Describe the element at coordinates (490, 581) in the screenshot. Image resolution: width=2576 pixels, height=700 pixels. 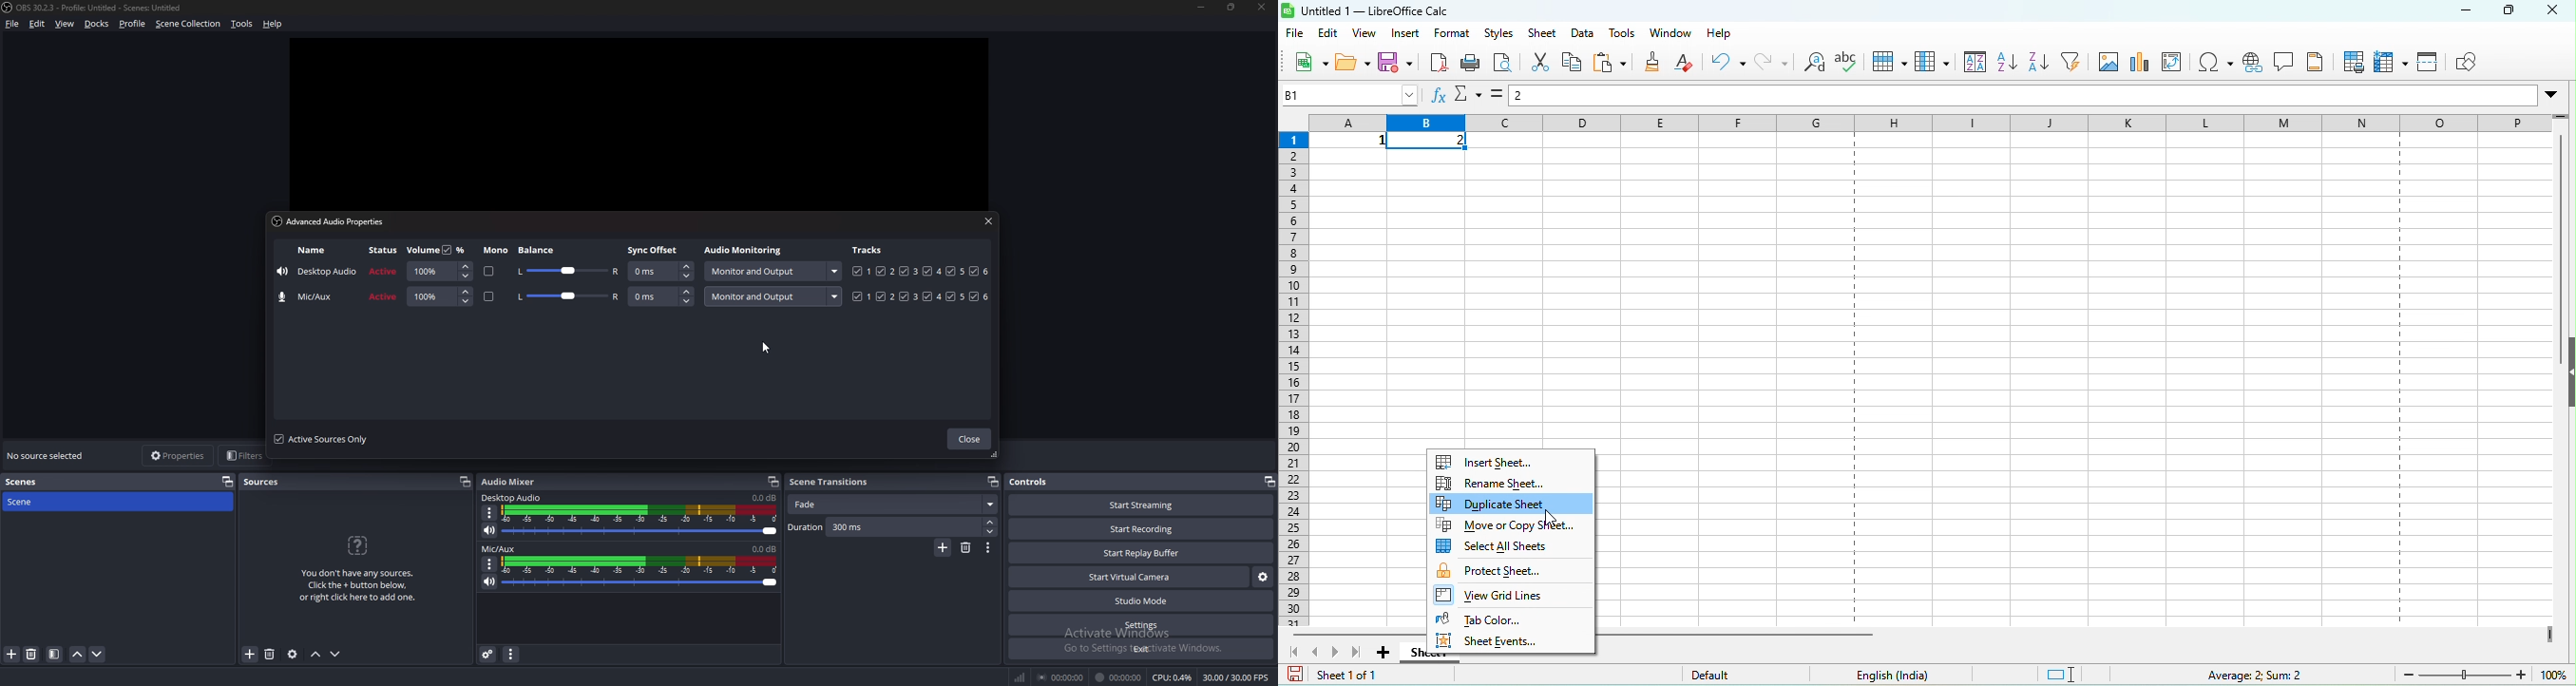
I see `mute` at that location.